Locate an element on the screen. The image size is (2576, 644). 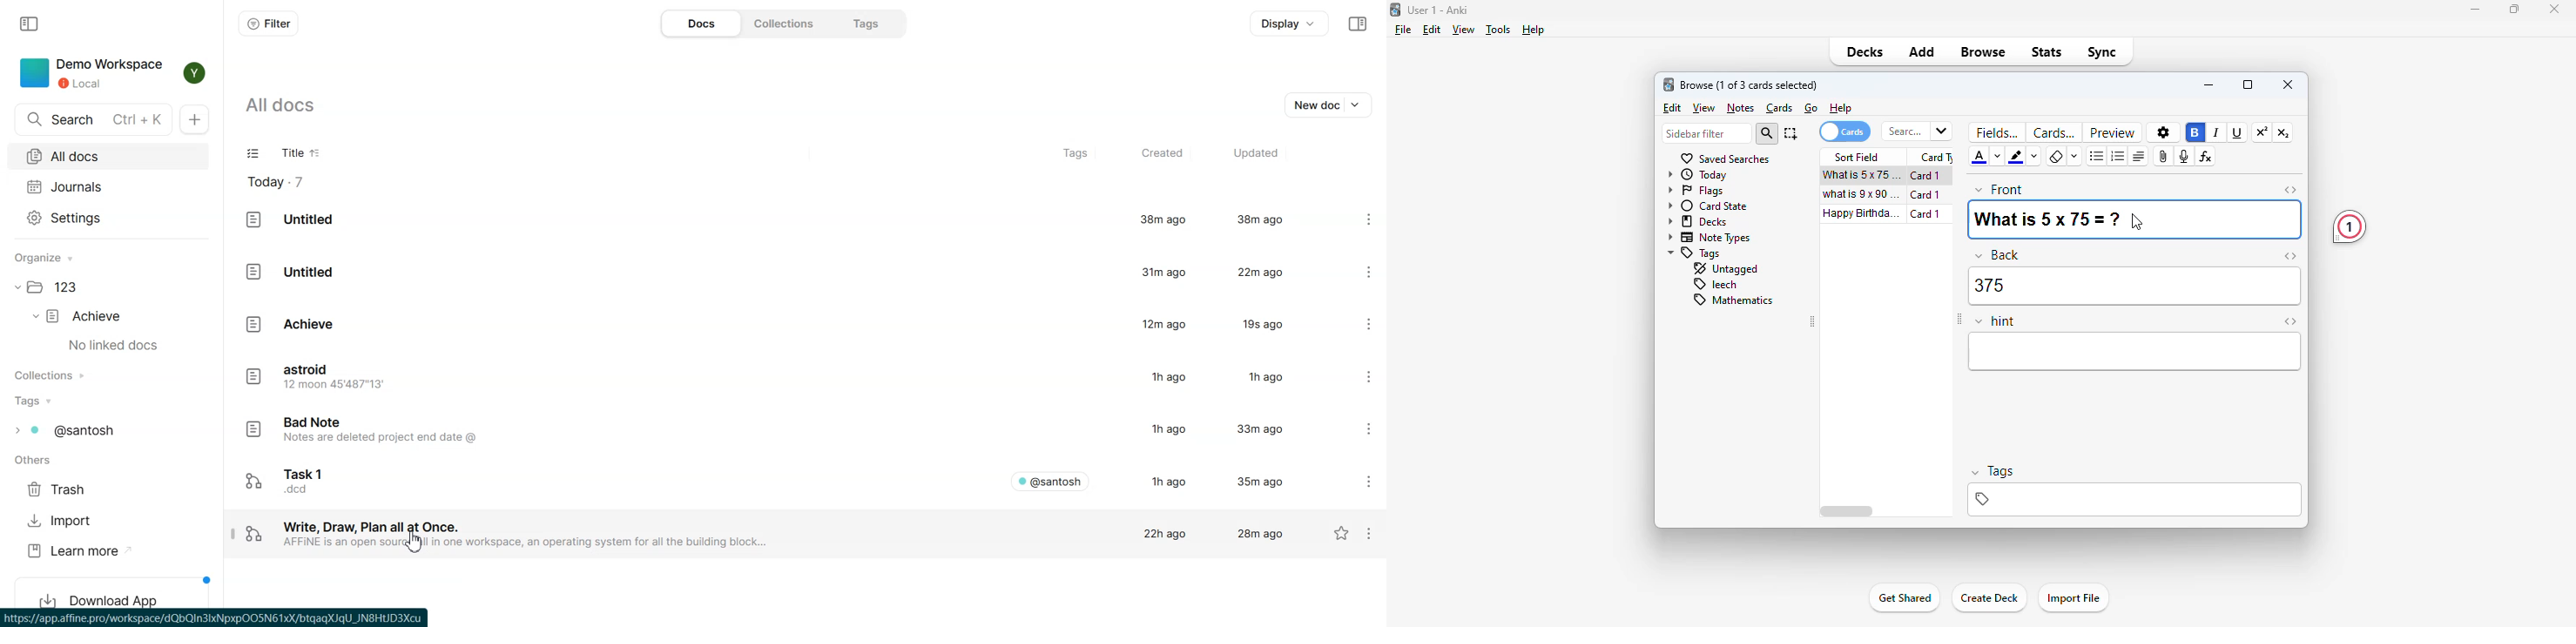
Learn more is located at coordinates (79, 551).